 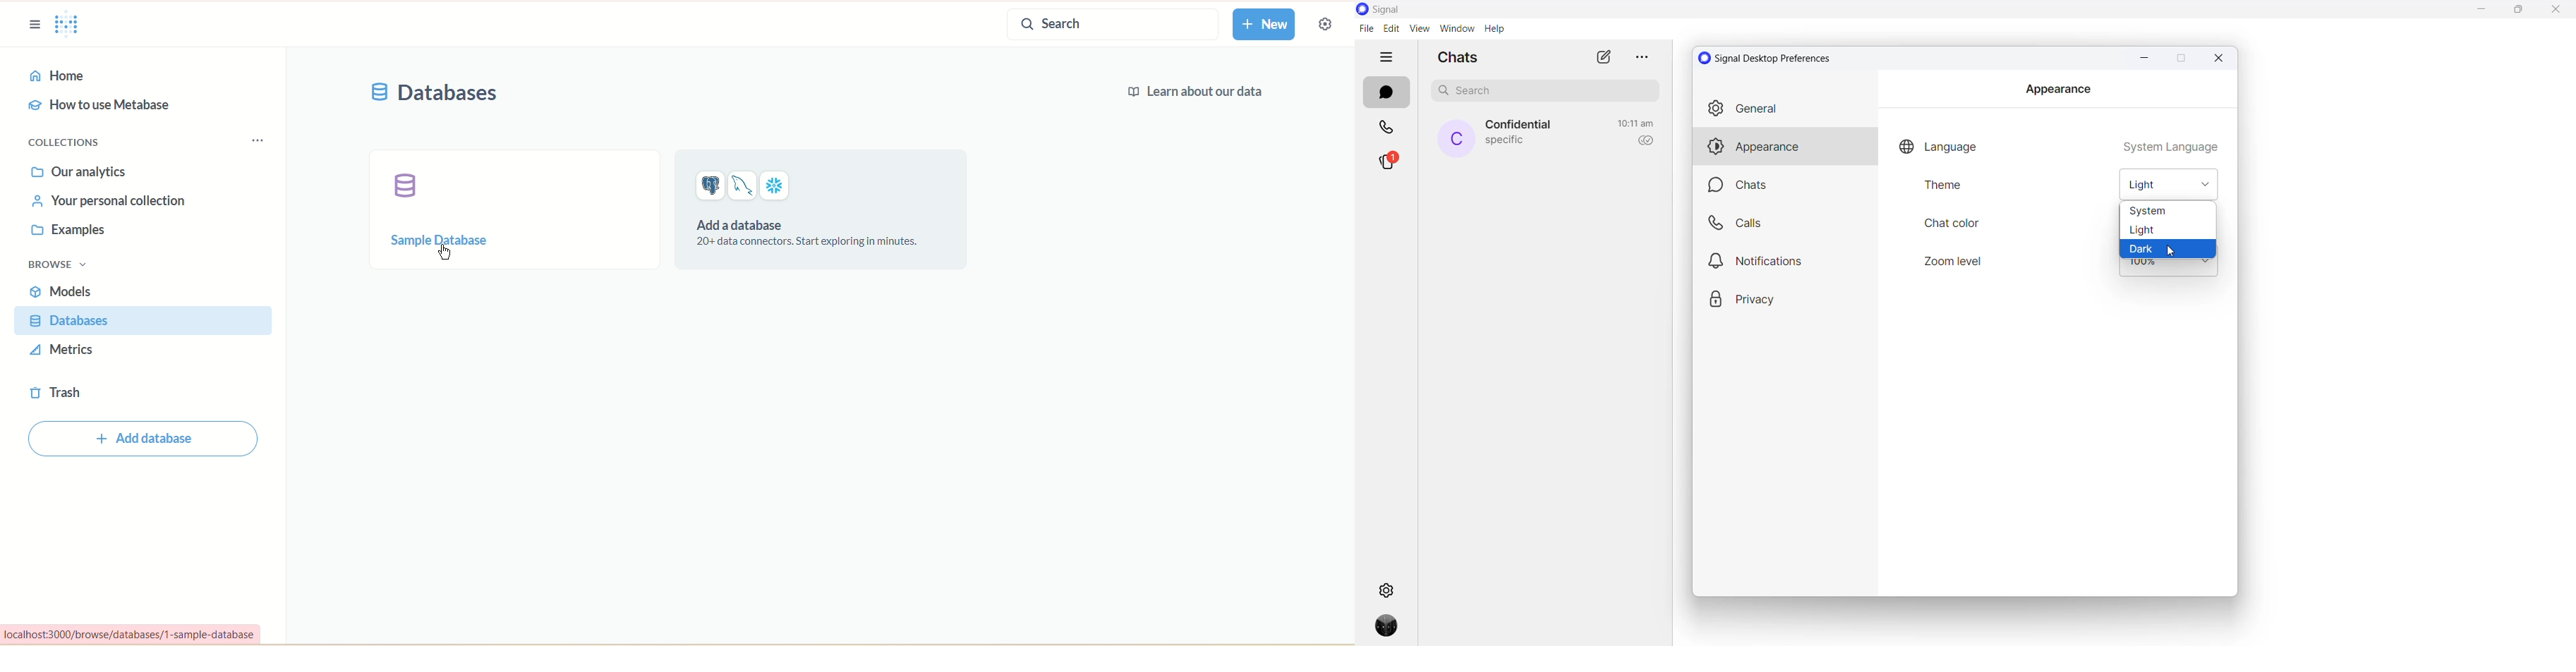 What do you see at coordinates (1636, 123) in the screenshot?
I see `timestamp` at bounding box center [1636, 123].